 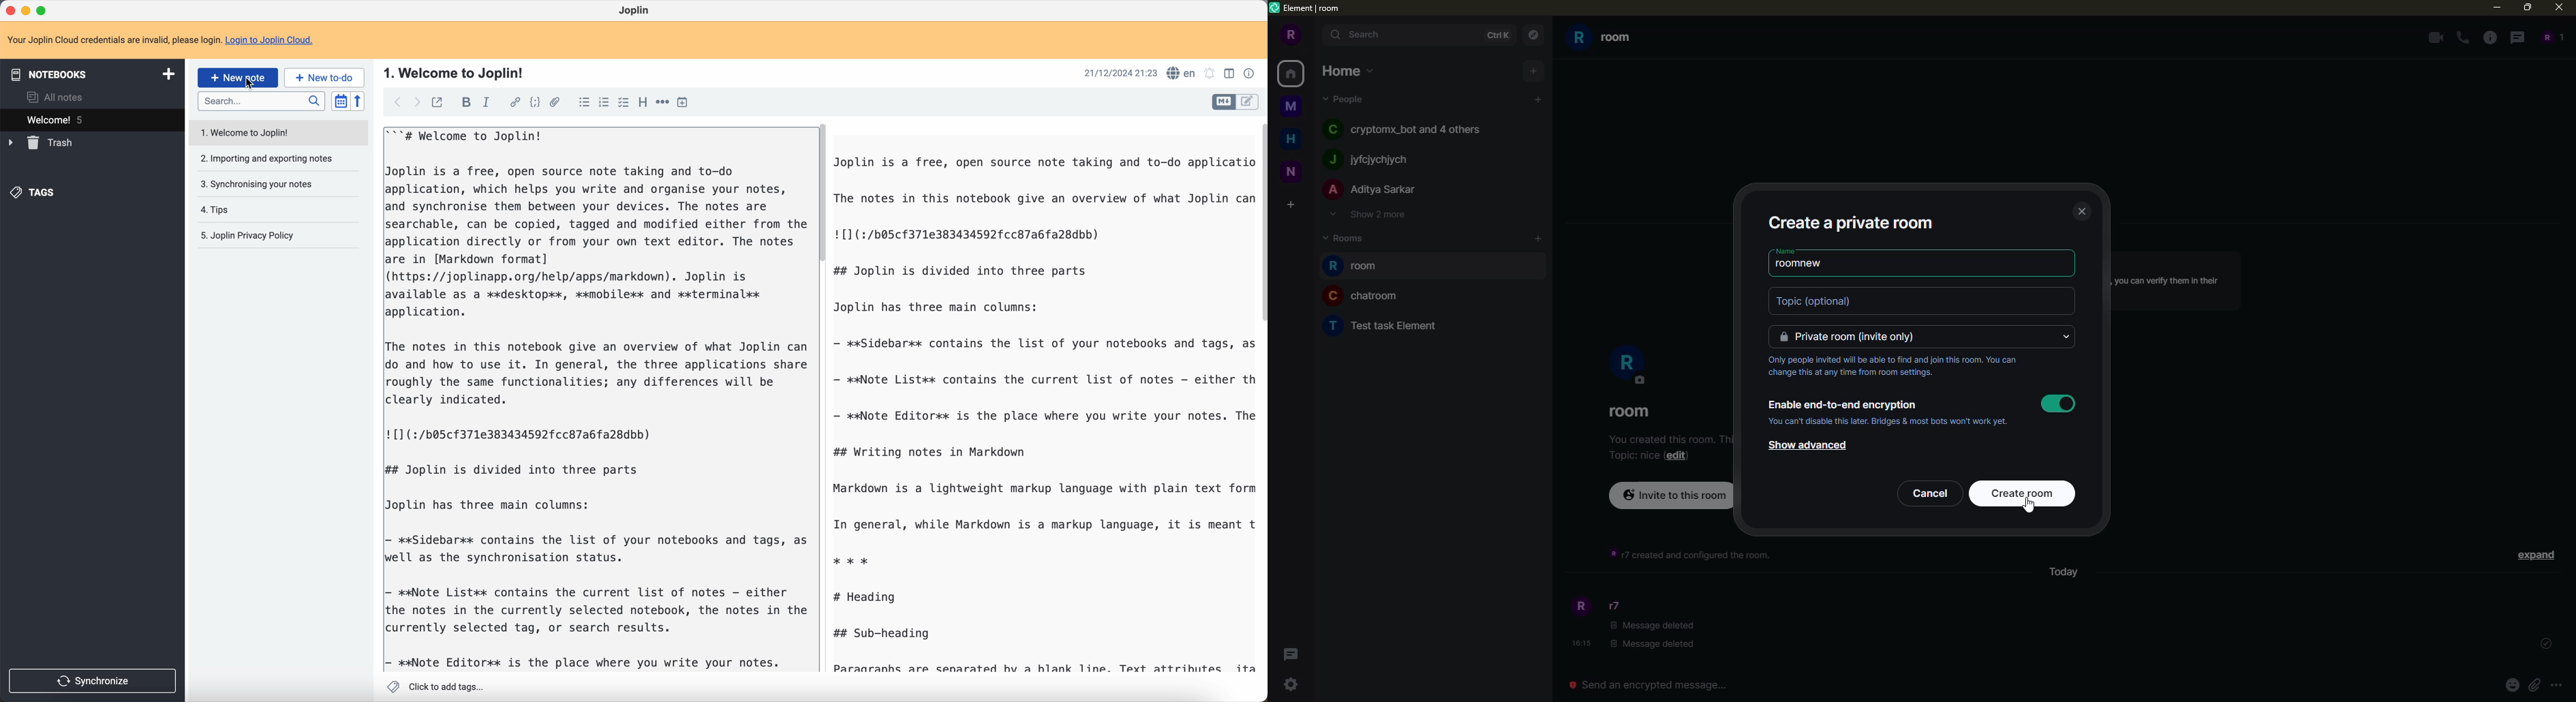 I want to click on room, so click(x=1358, y=264).